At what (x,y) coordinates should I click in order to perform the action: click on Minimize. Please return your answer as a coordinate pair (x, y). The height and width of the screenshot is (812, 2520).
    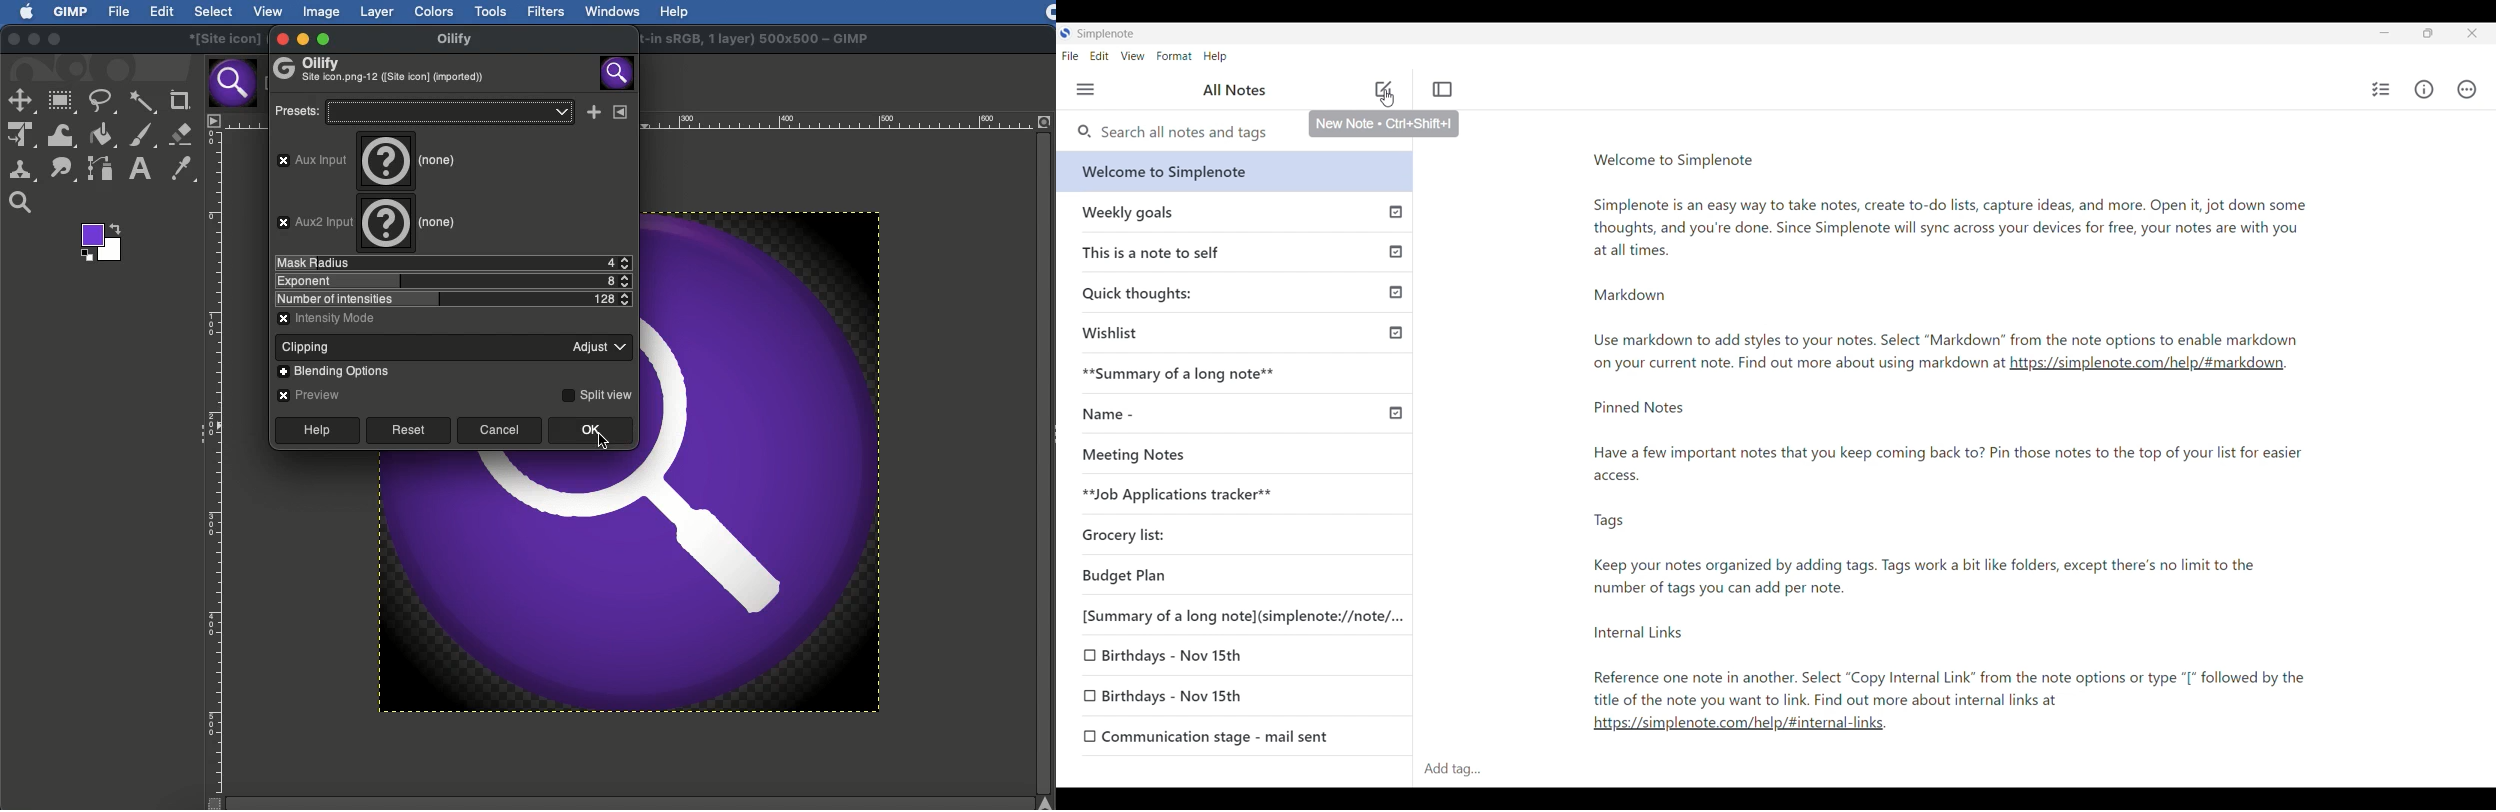
    Looking at the image, I should click on (33, 39).